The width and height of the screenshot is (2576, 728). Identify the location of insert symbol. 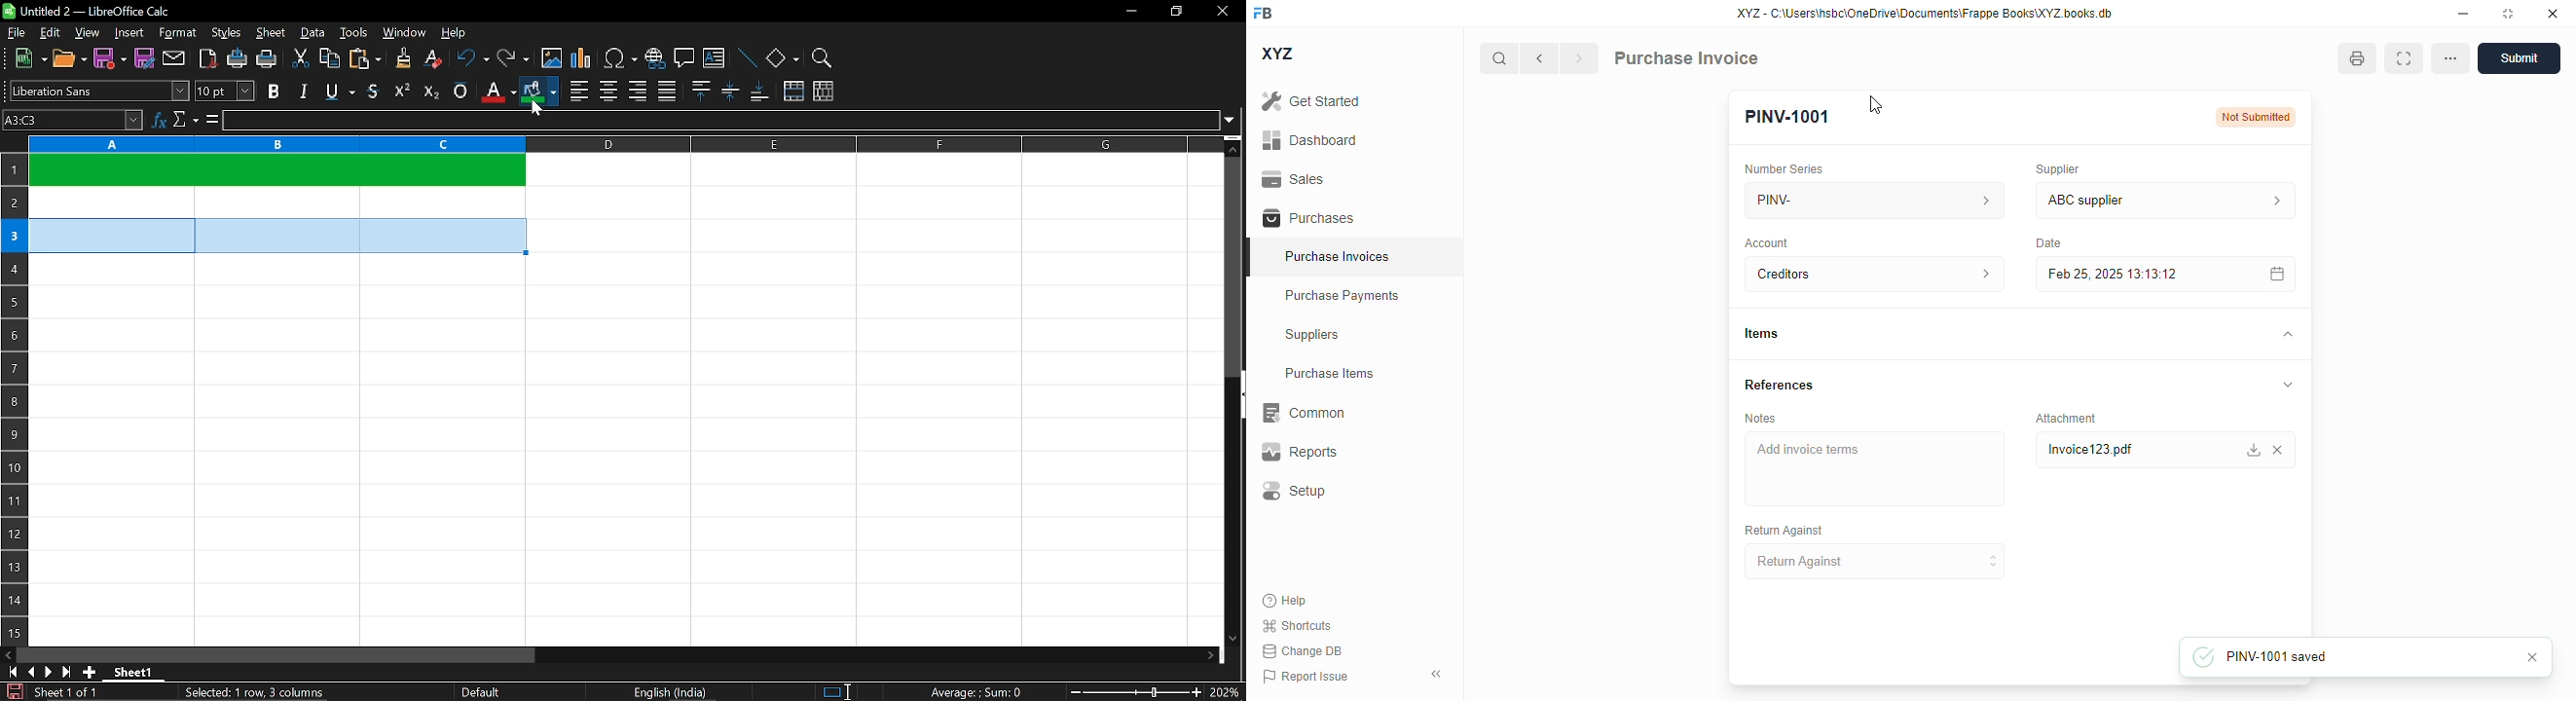
(621, 57).